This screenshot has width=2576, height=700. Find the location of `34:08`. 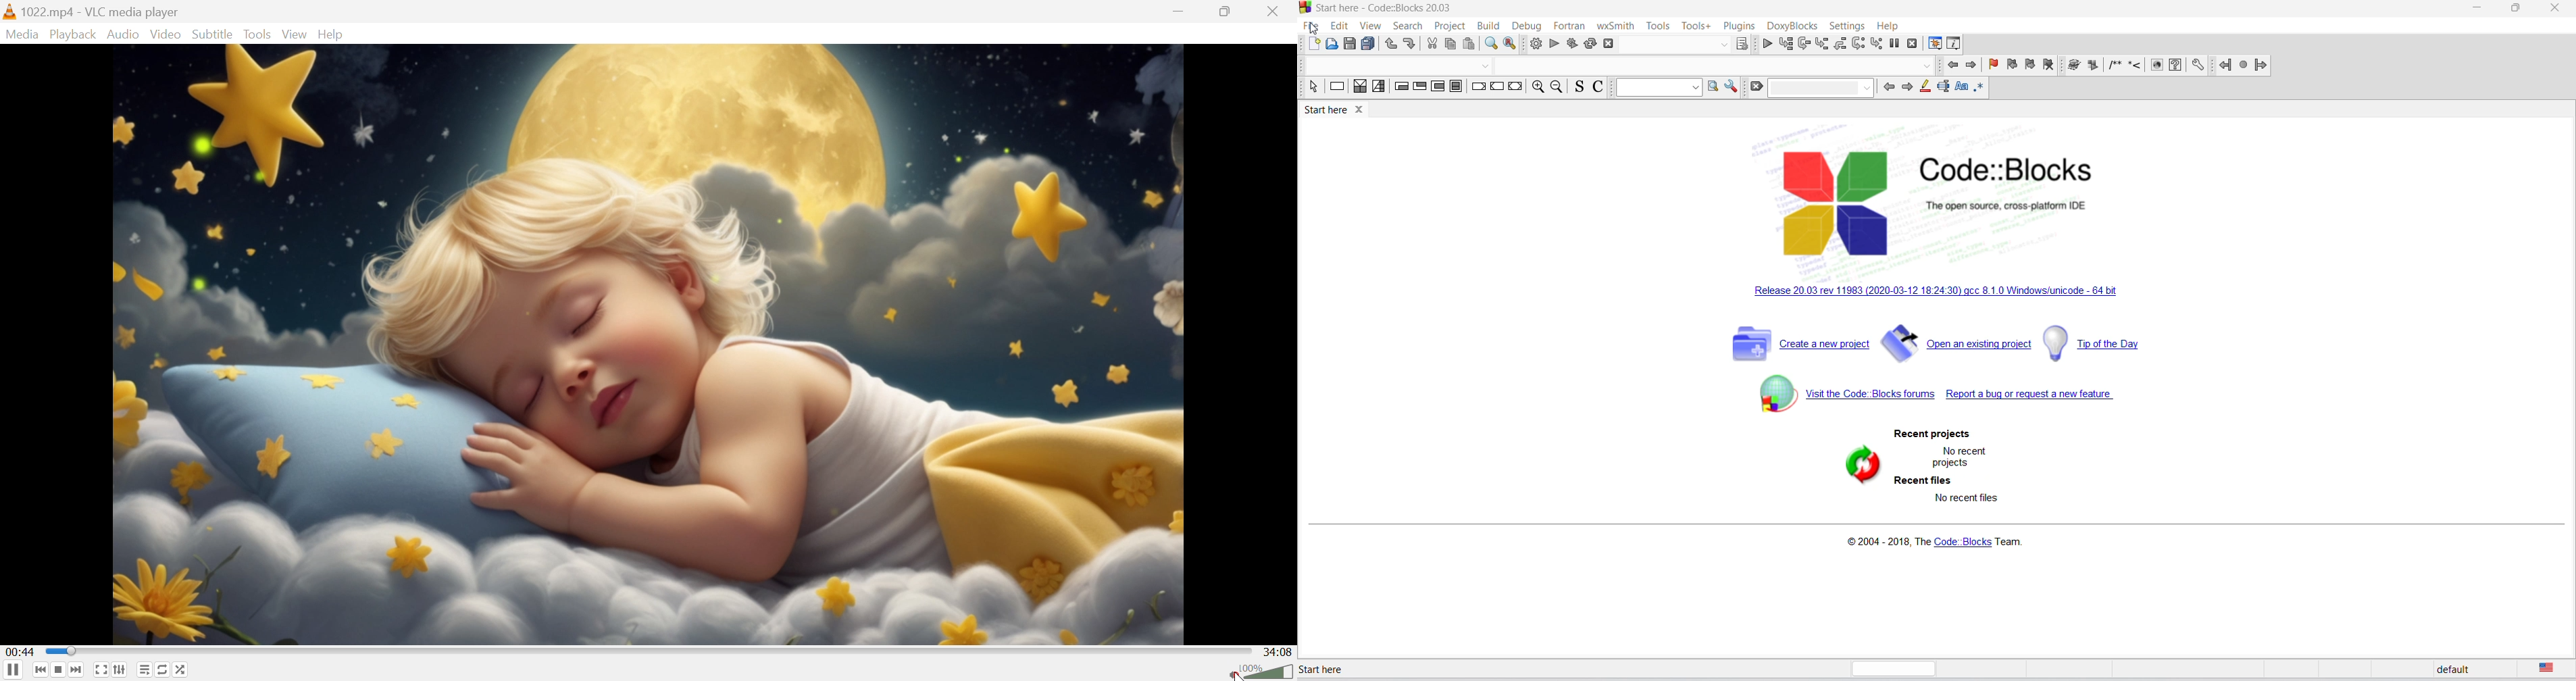

34:08 is located at coordinates (1280, 651).